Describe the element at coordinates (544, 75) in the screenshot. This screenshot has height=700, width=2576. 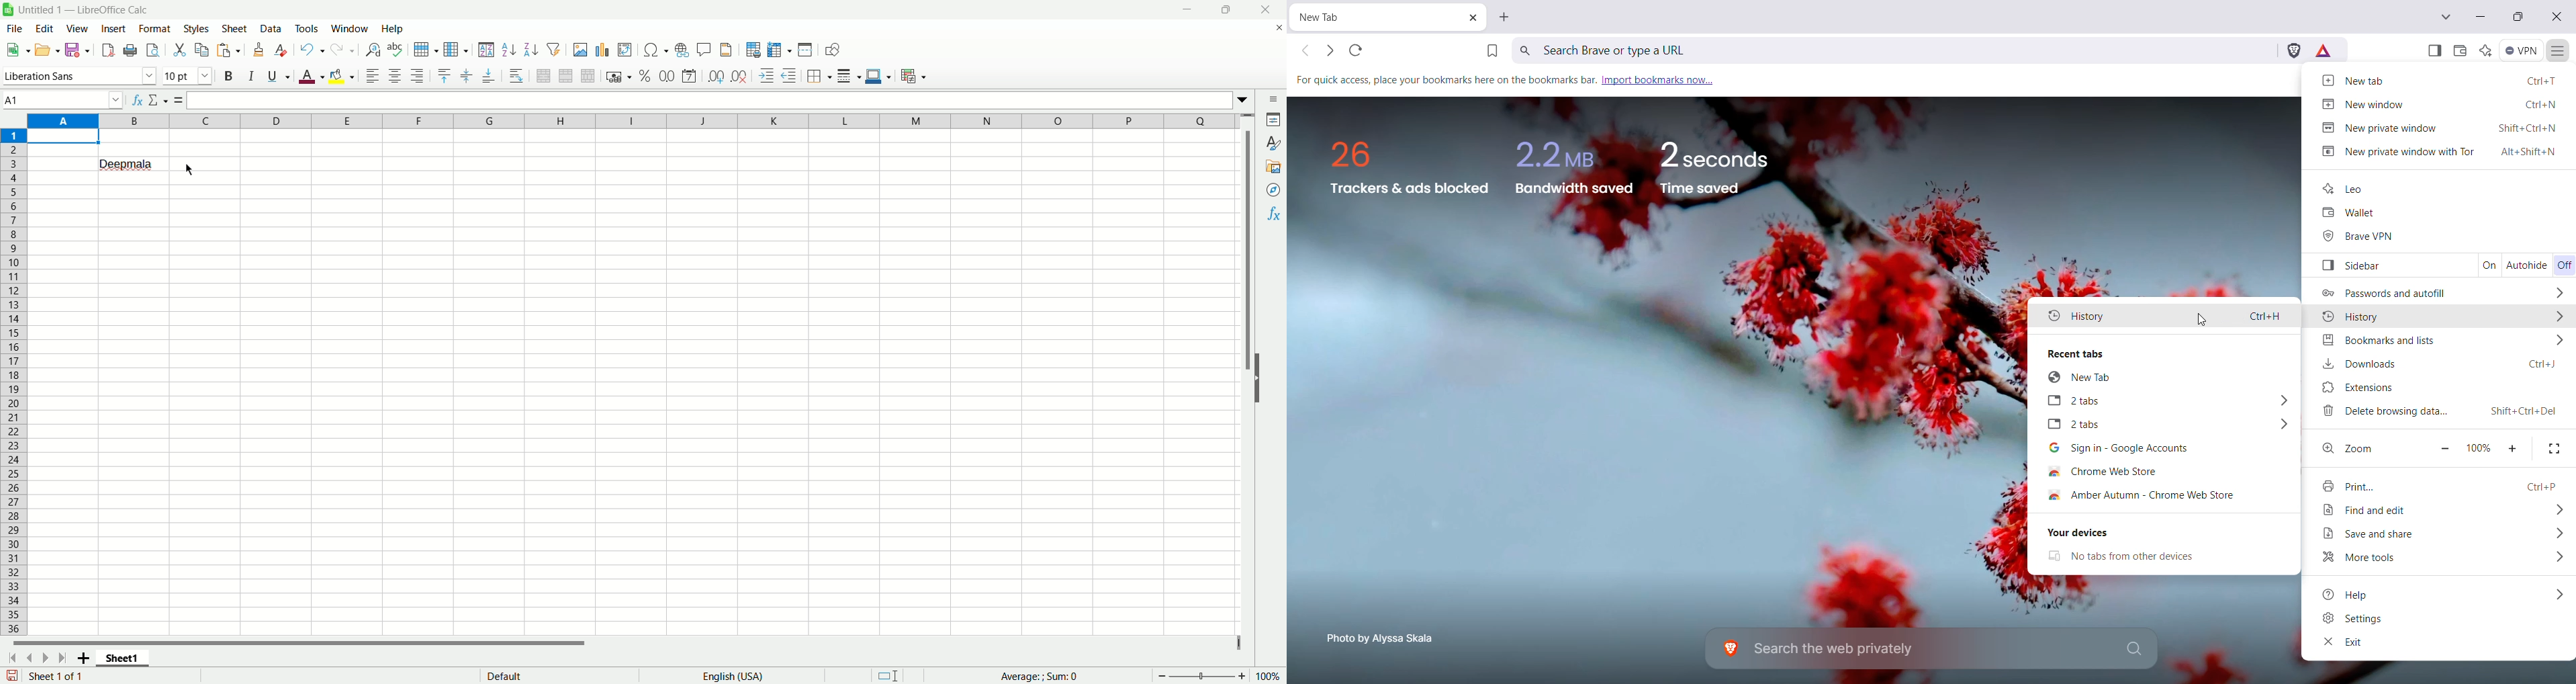
I see `Merge and center` at that location.